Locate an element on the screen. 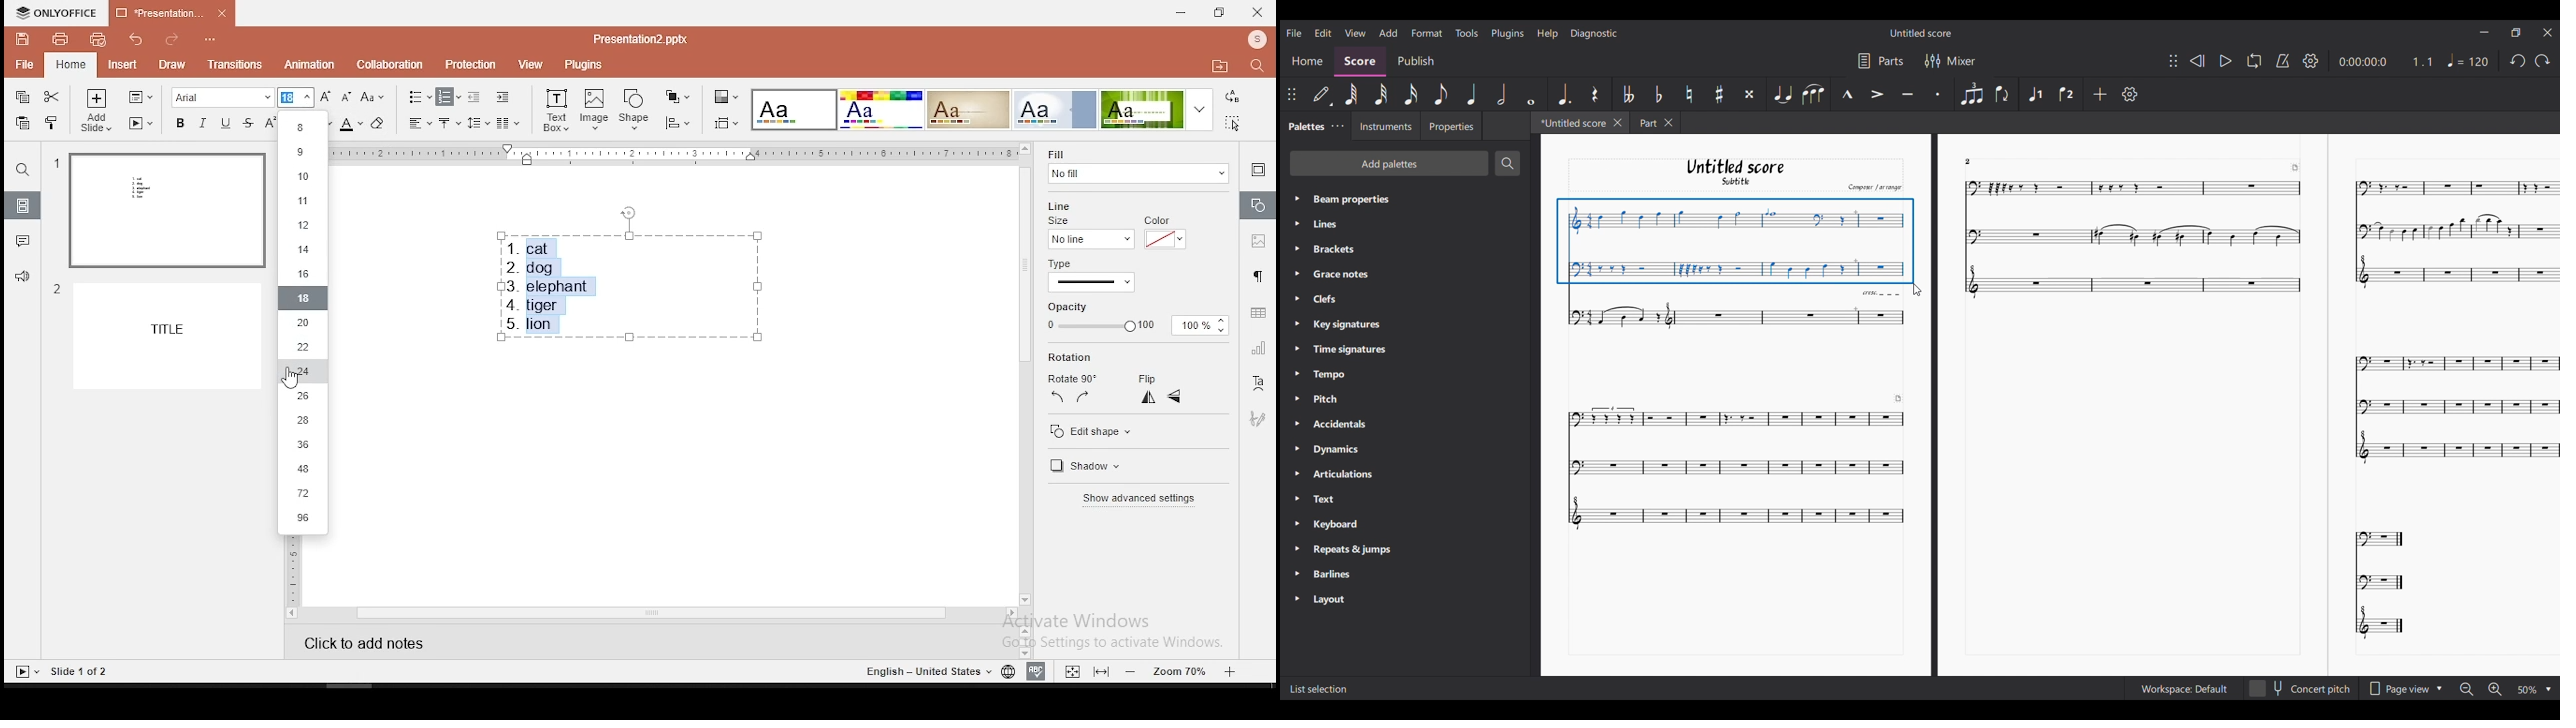 The image size is (2576, 728). Flip direction is located at coordinates (2001, 95).